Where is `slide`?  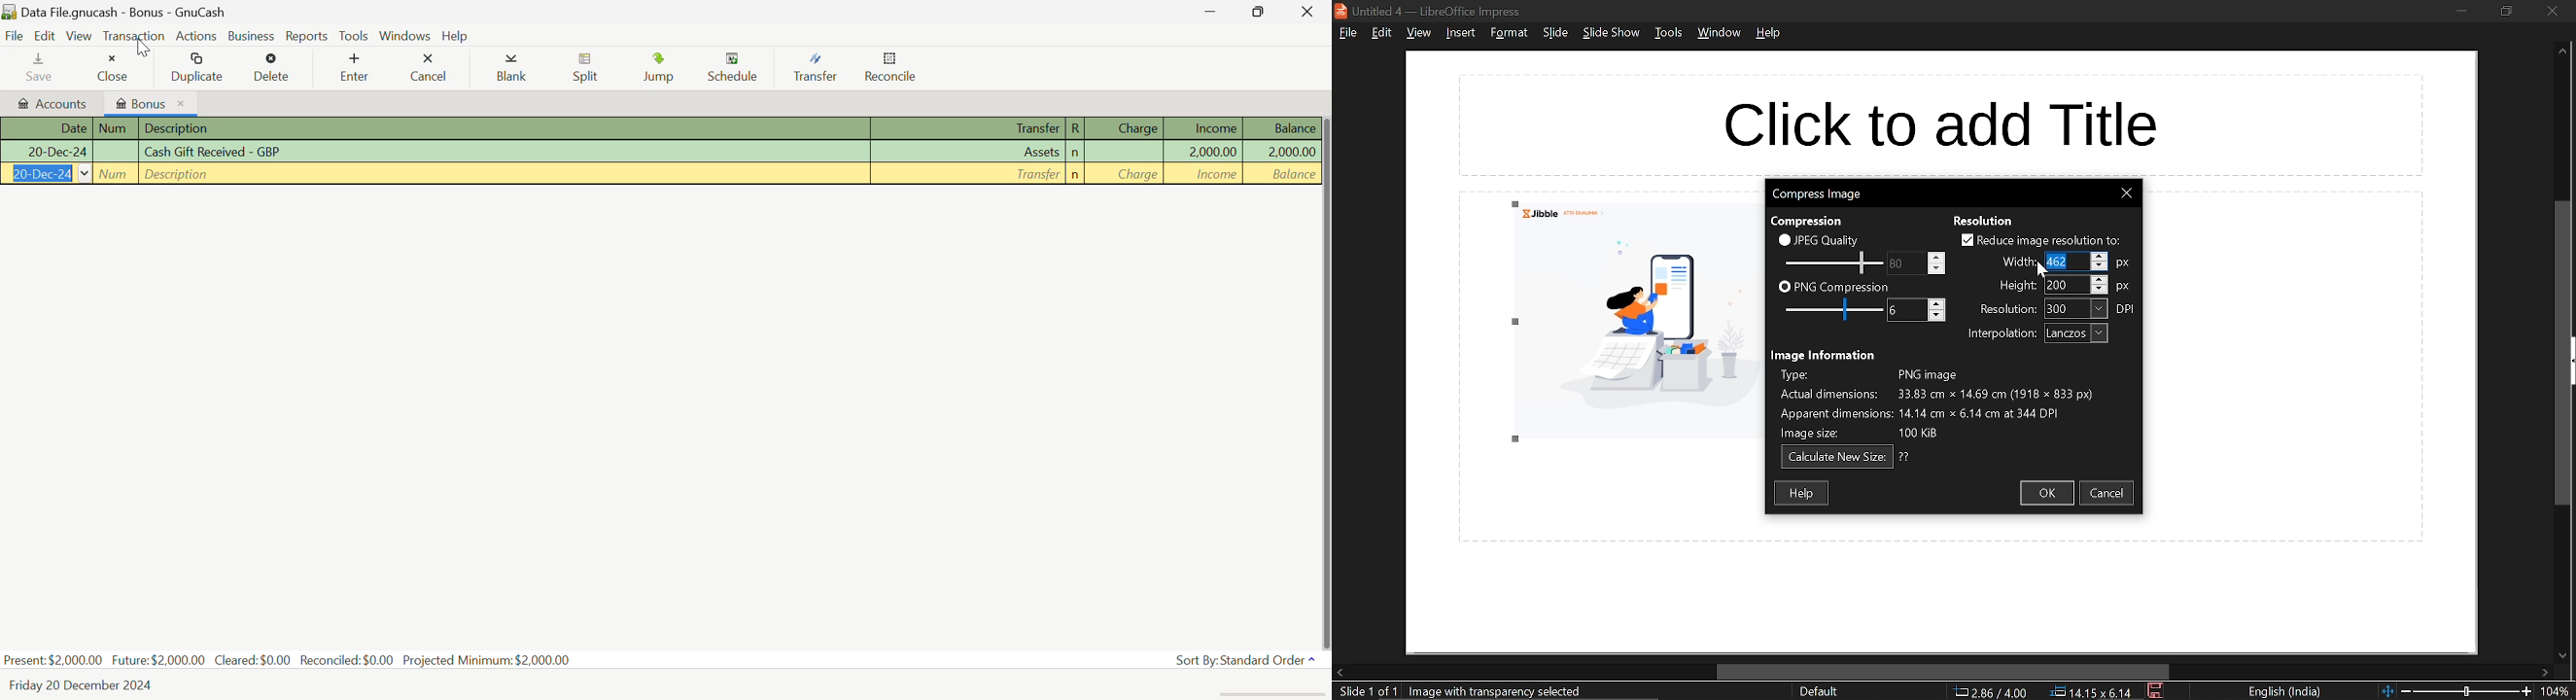 slide is located at coordinates (1555, 33).